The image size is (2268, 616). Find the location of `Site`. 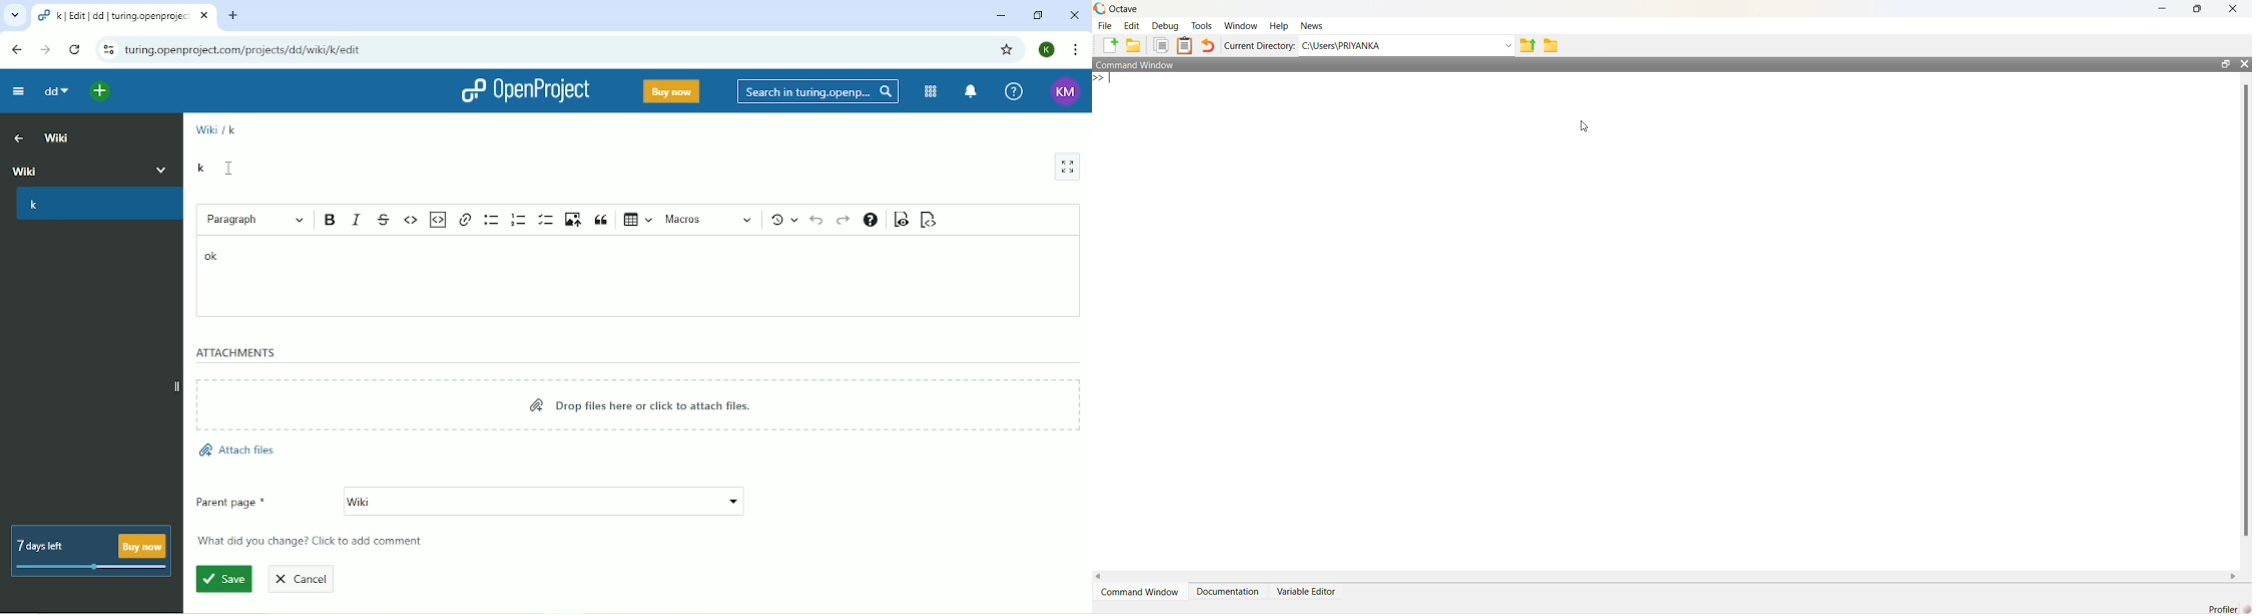

Site is located at coordinates (247, 50).